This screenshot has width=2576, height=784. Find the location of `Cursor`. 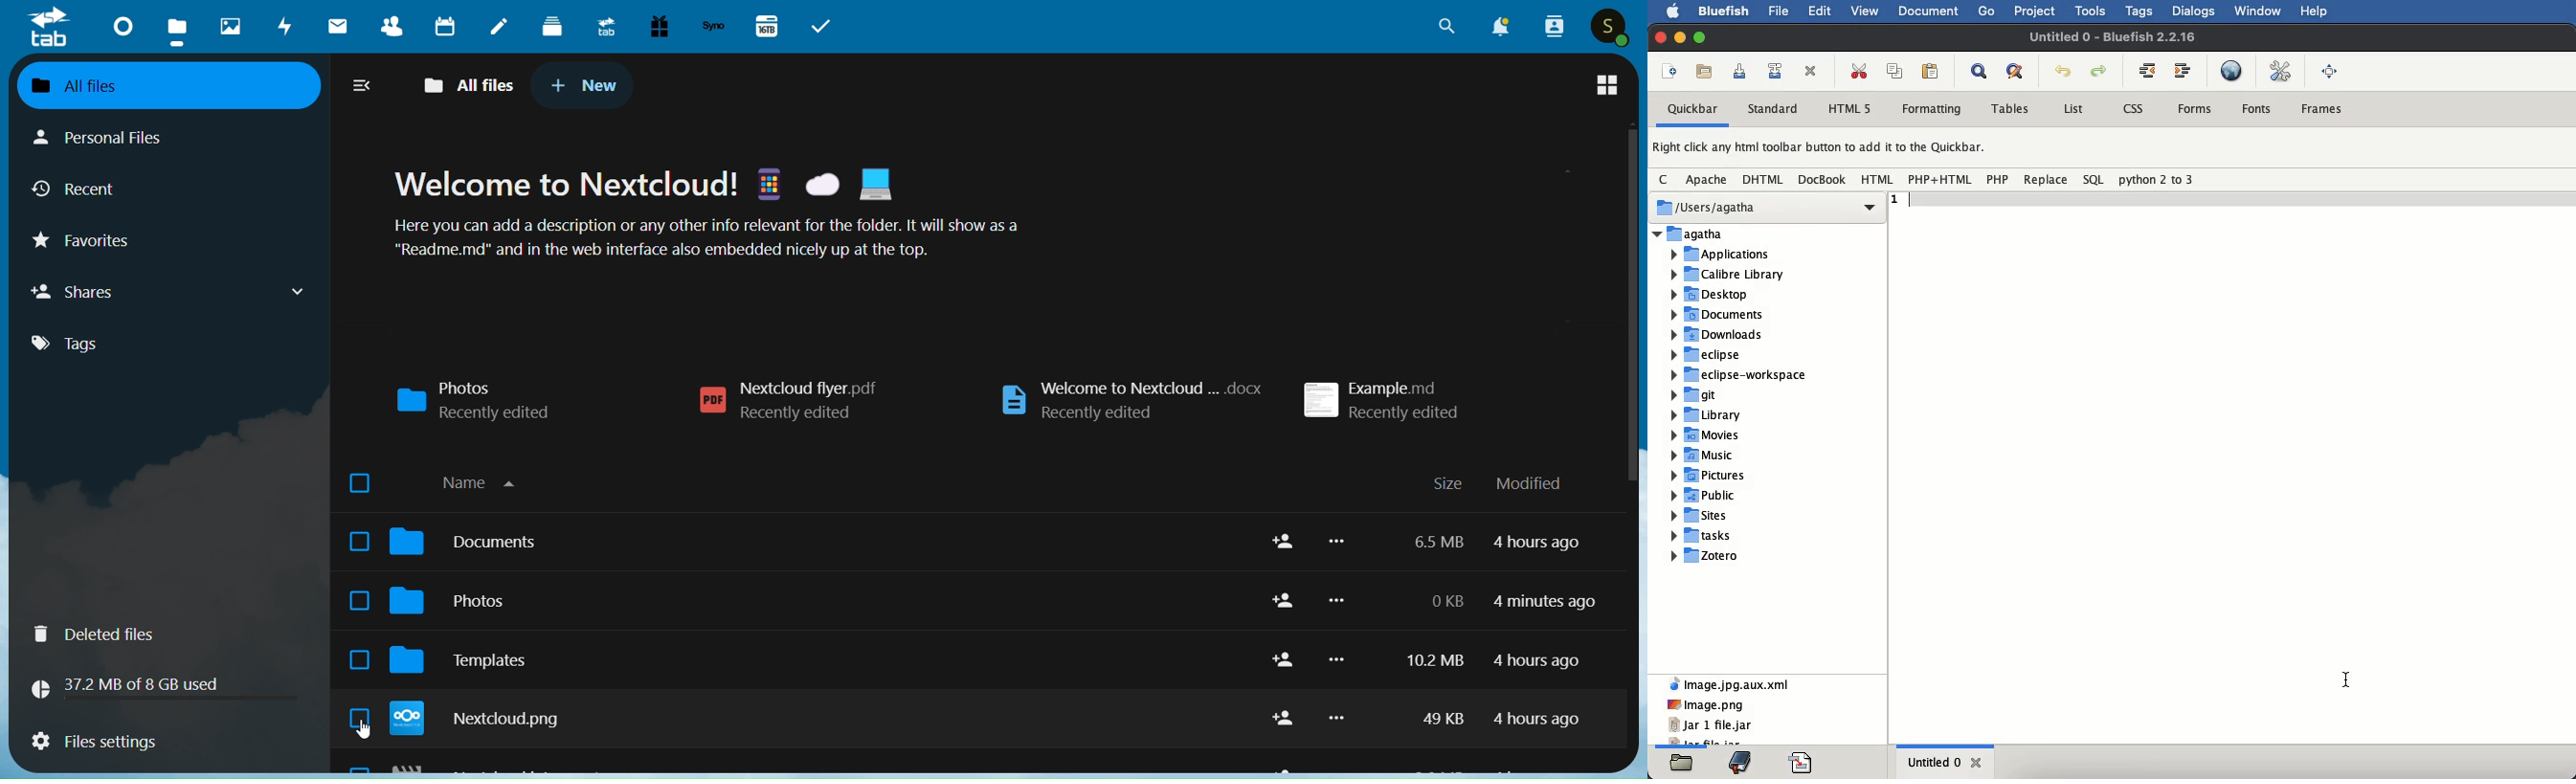

Cursor is located at coordinates (2346, 679).